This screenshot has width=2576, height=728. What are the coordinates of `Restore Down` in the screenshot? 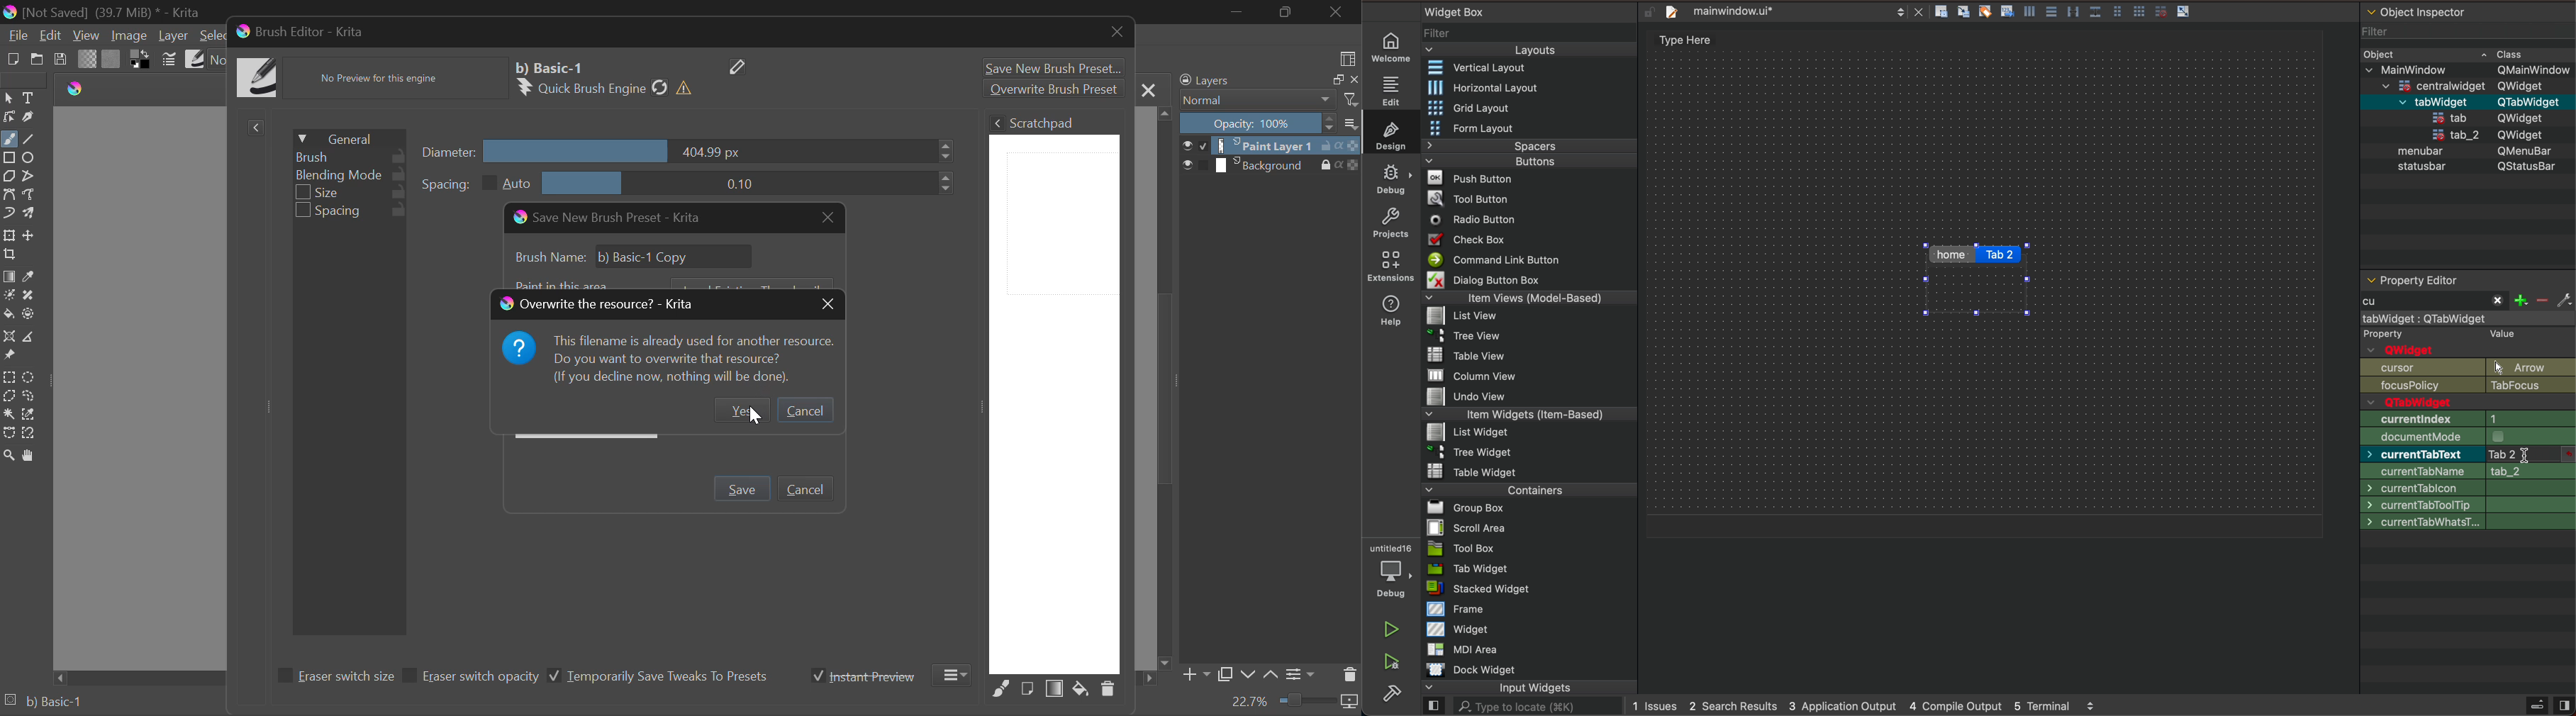 It's located at (1237, 13).